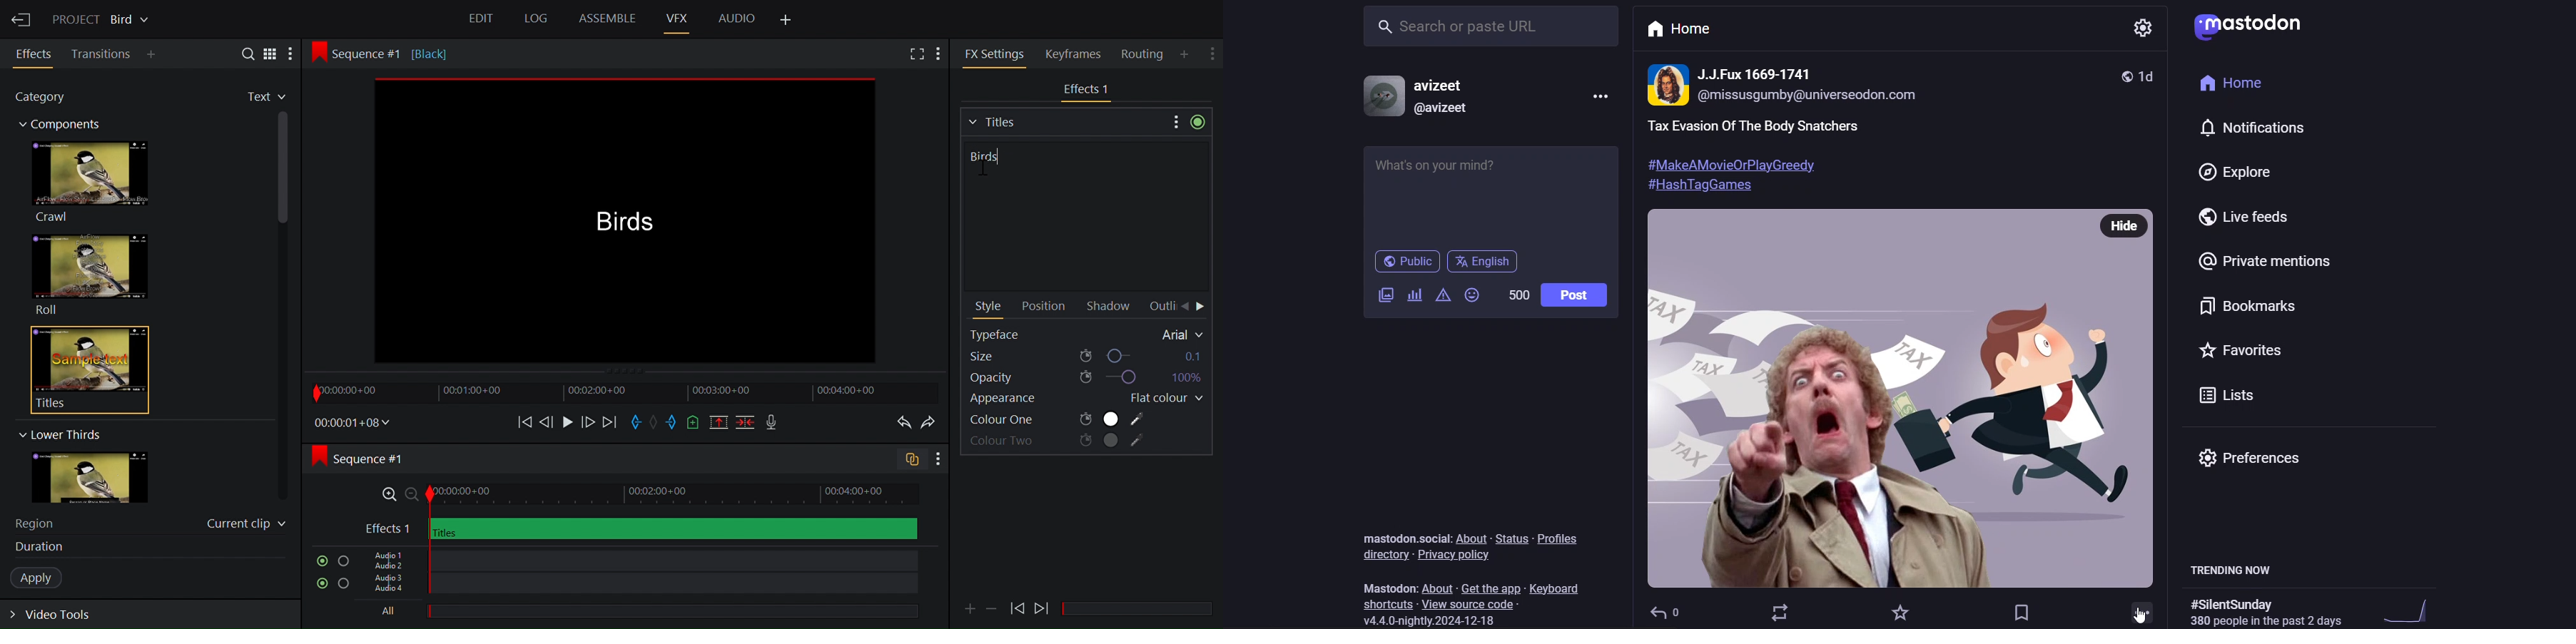  I want to click on image, so click(1895, 421).